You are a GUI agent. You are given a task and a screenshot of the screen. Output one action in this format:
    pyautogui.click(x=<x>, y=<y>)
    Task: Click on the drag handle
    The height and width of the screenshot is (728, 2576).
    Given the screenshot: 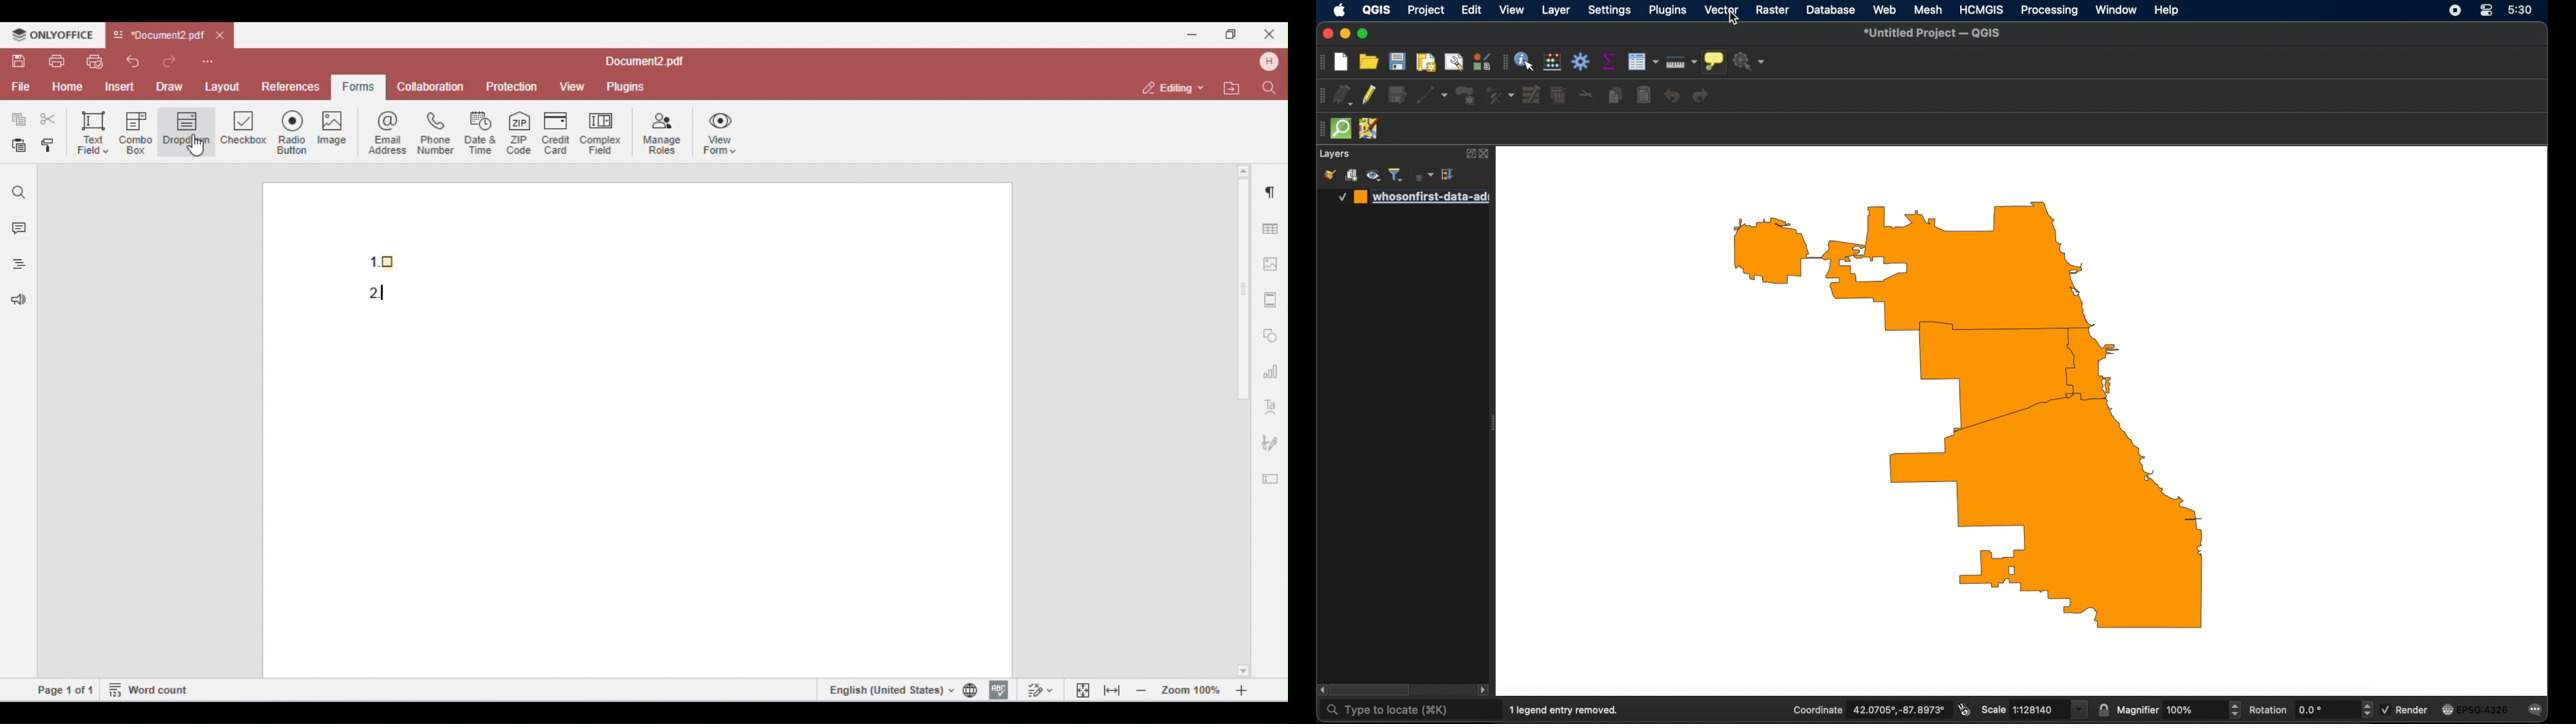 What is the action you would take?
    pyautogui.click(x=1503, y=62)
    